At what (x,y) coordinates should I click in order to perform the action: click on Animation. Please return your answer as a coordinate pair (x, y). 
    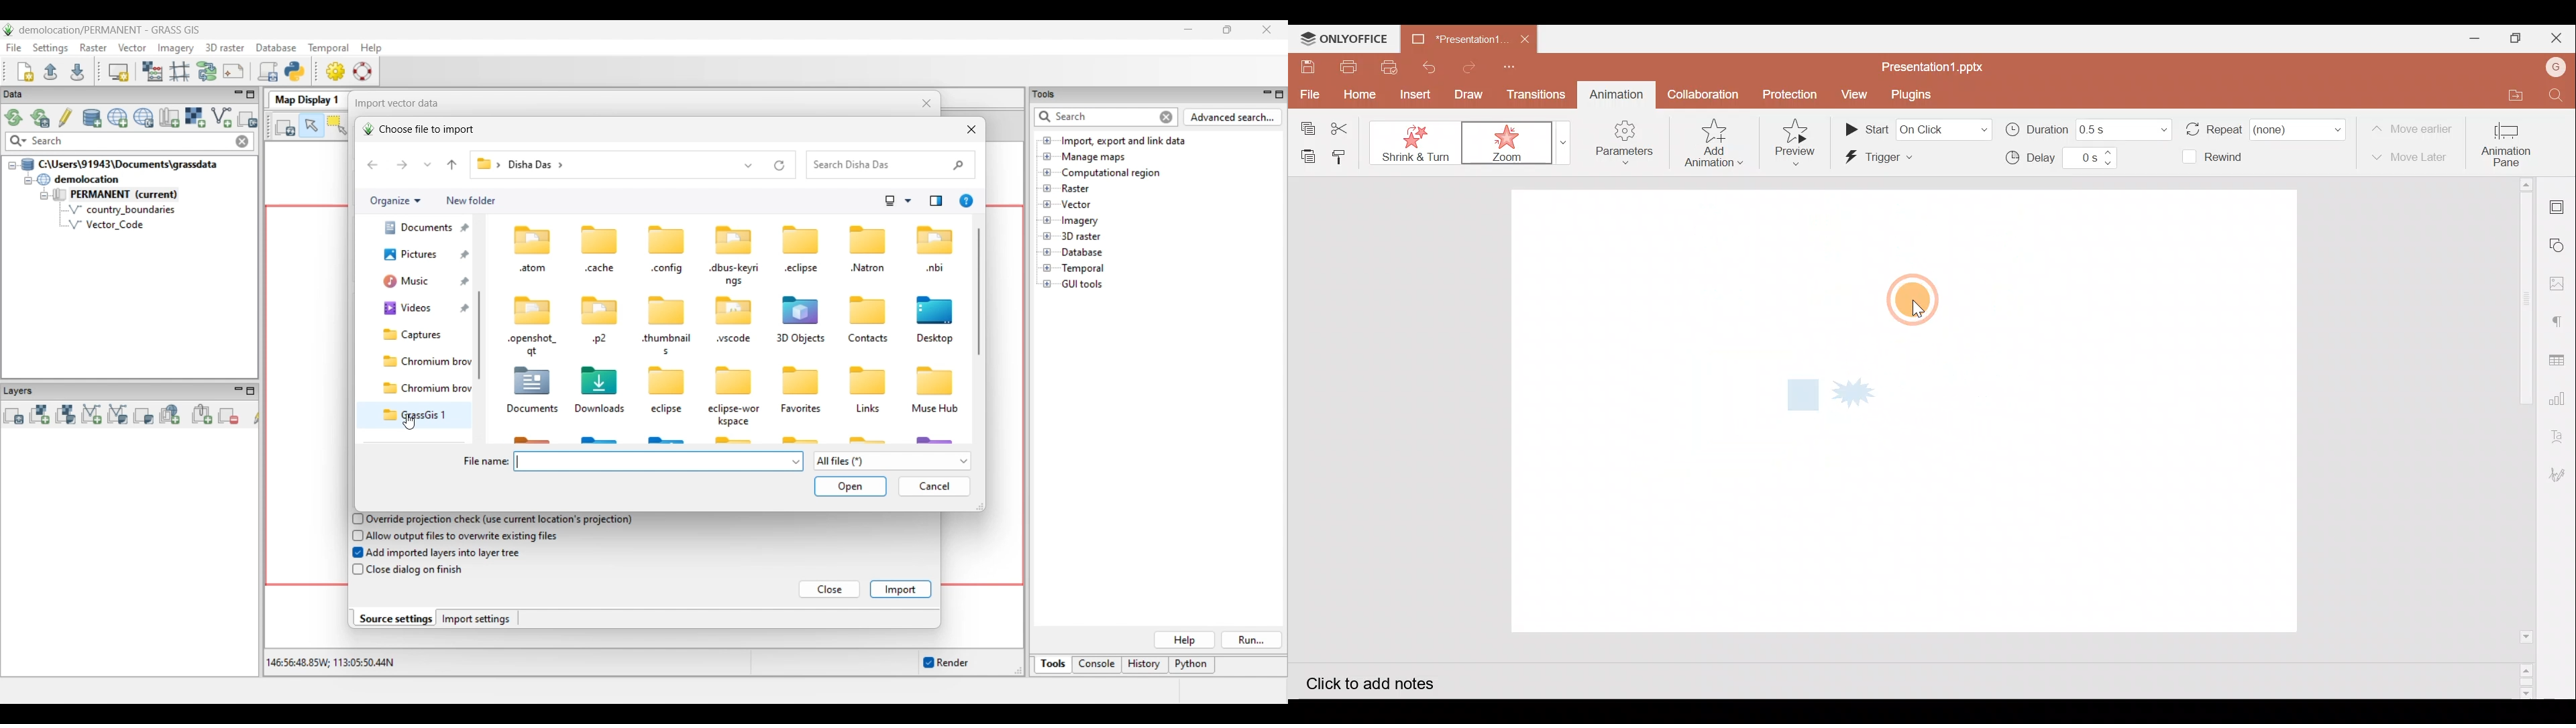
    Looking at the image, I should click on (1613, 94).